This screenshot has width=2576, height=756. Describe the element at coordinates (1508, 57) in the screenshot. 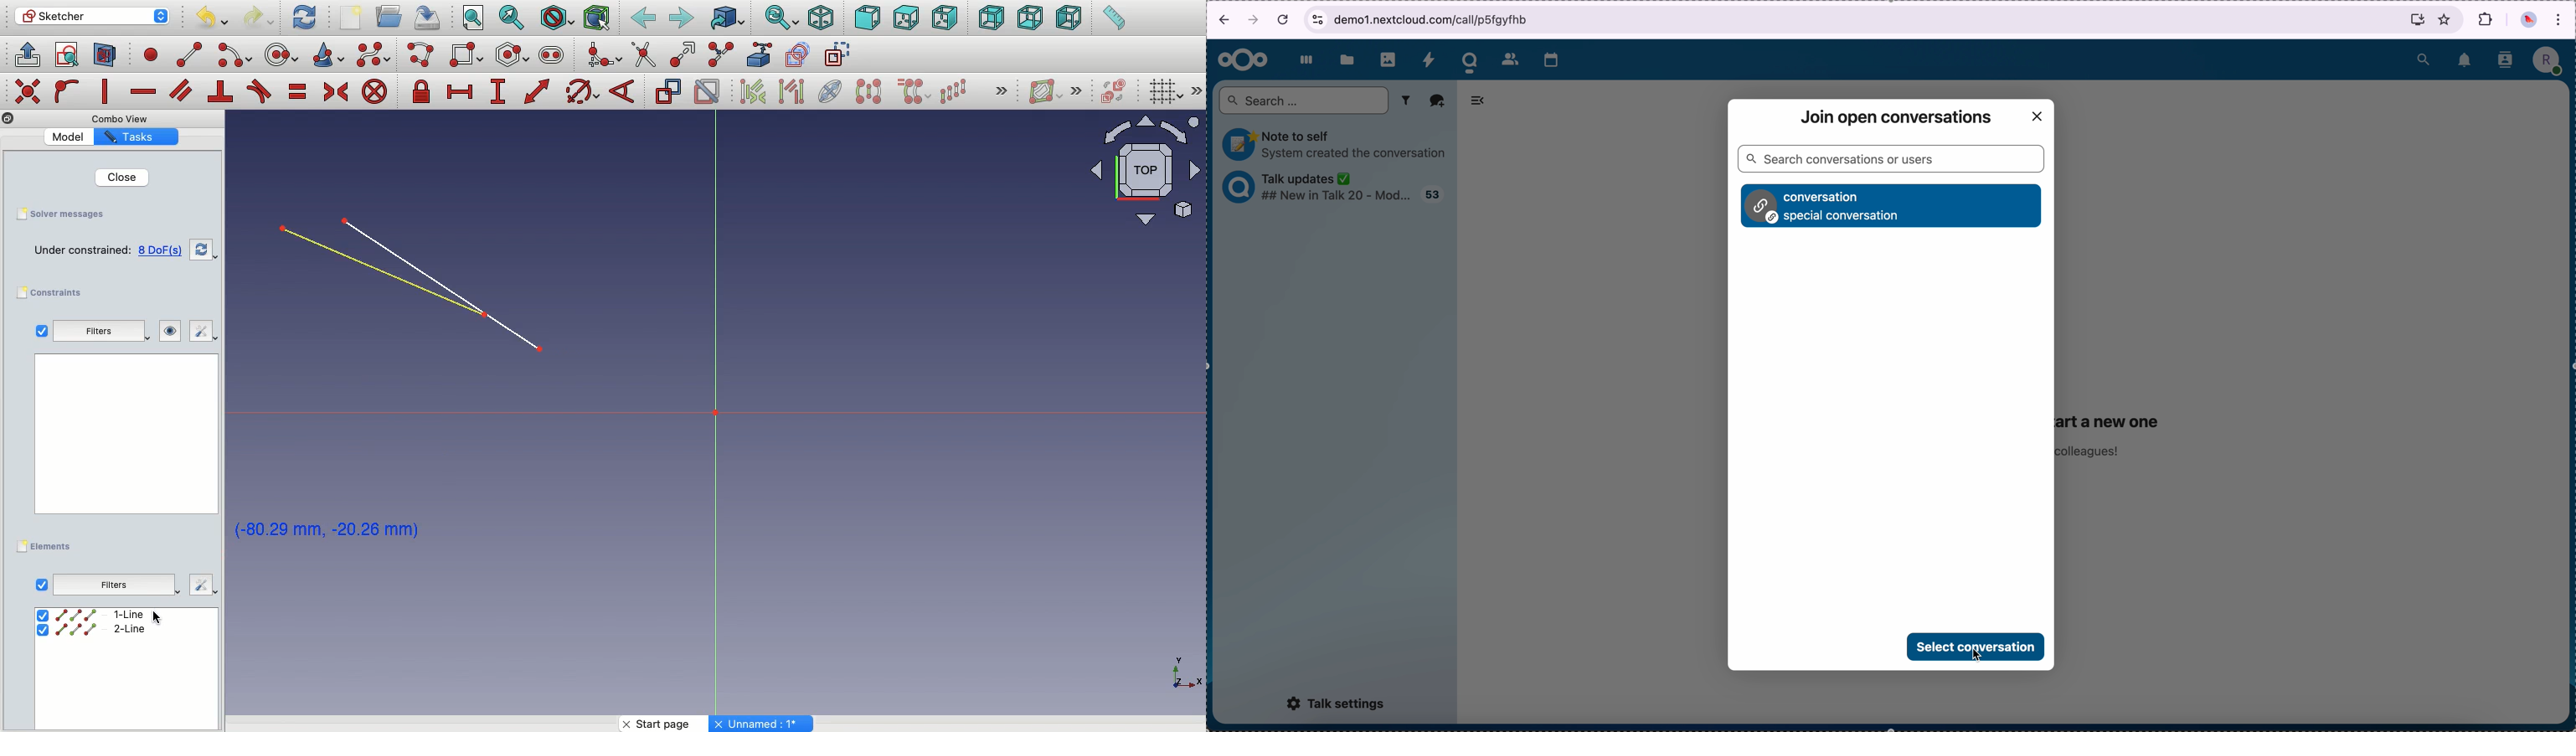

I see `contacts` at that location.